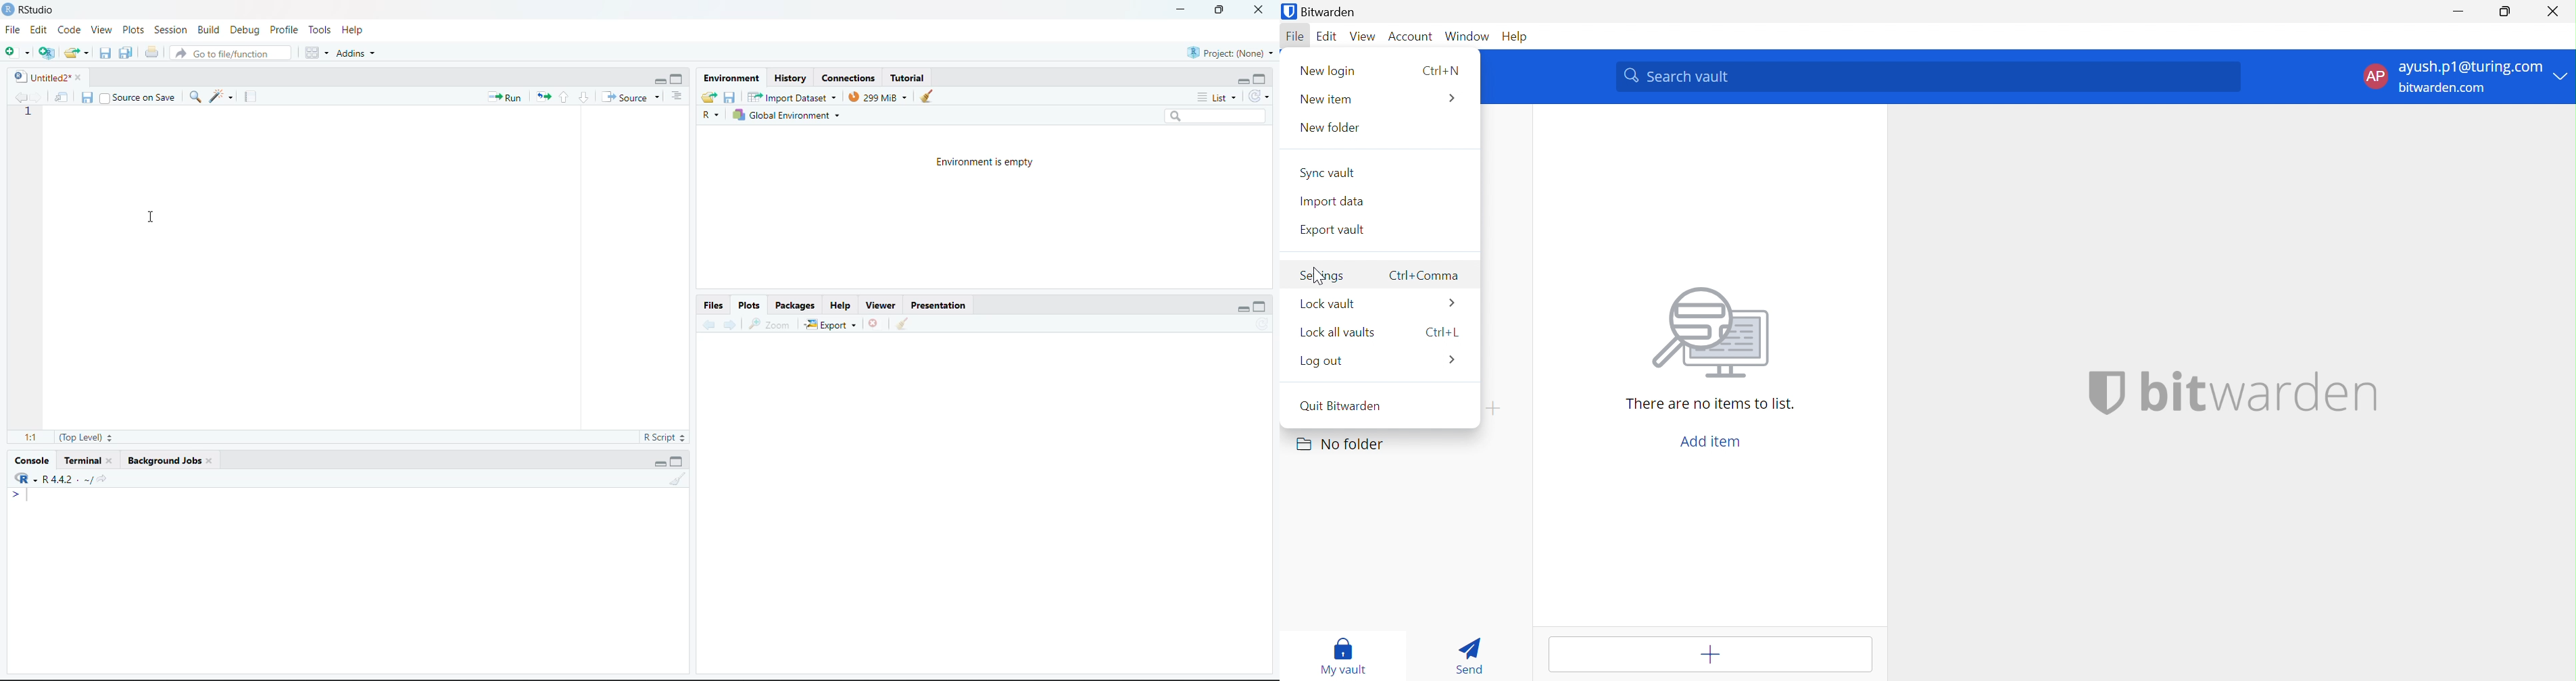 The height and width of the screenshot is (700, 2576). I want to click on find/replace, so click(197, 96).